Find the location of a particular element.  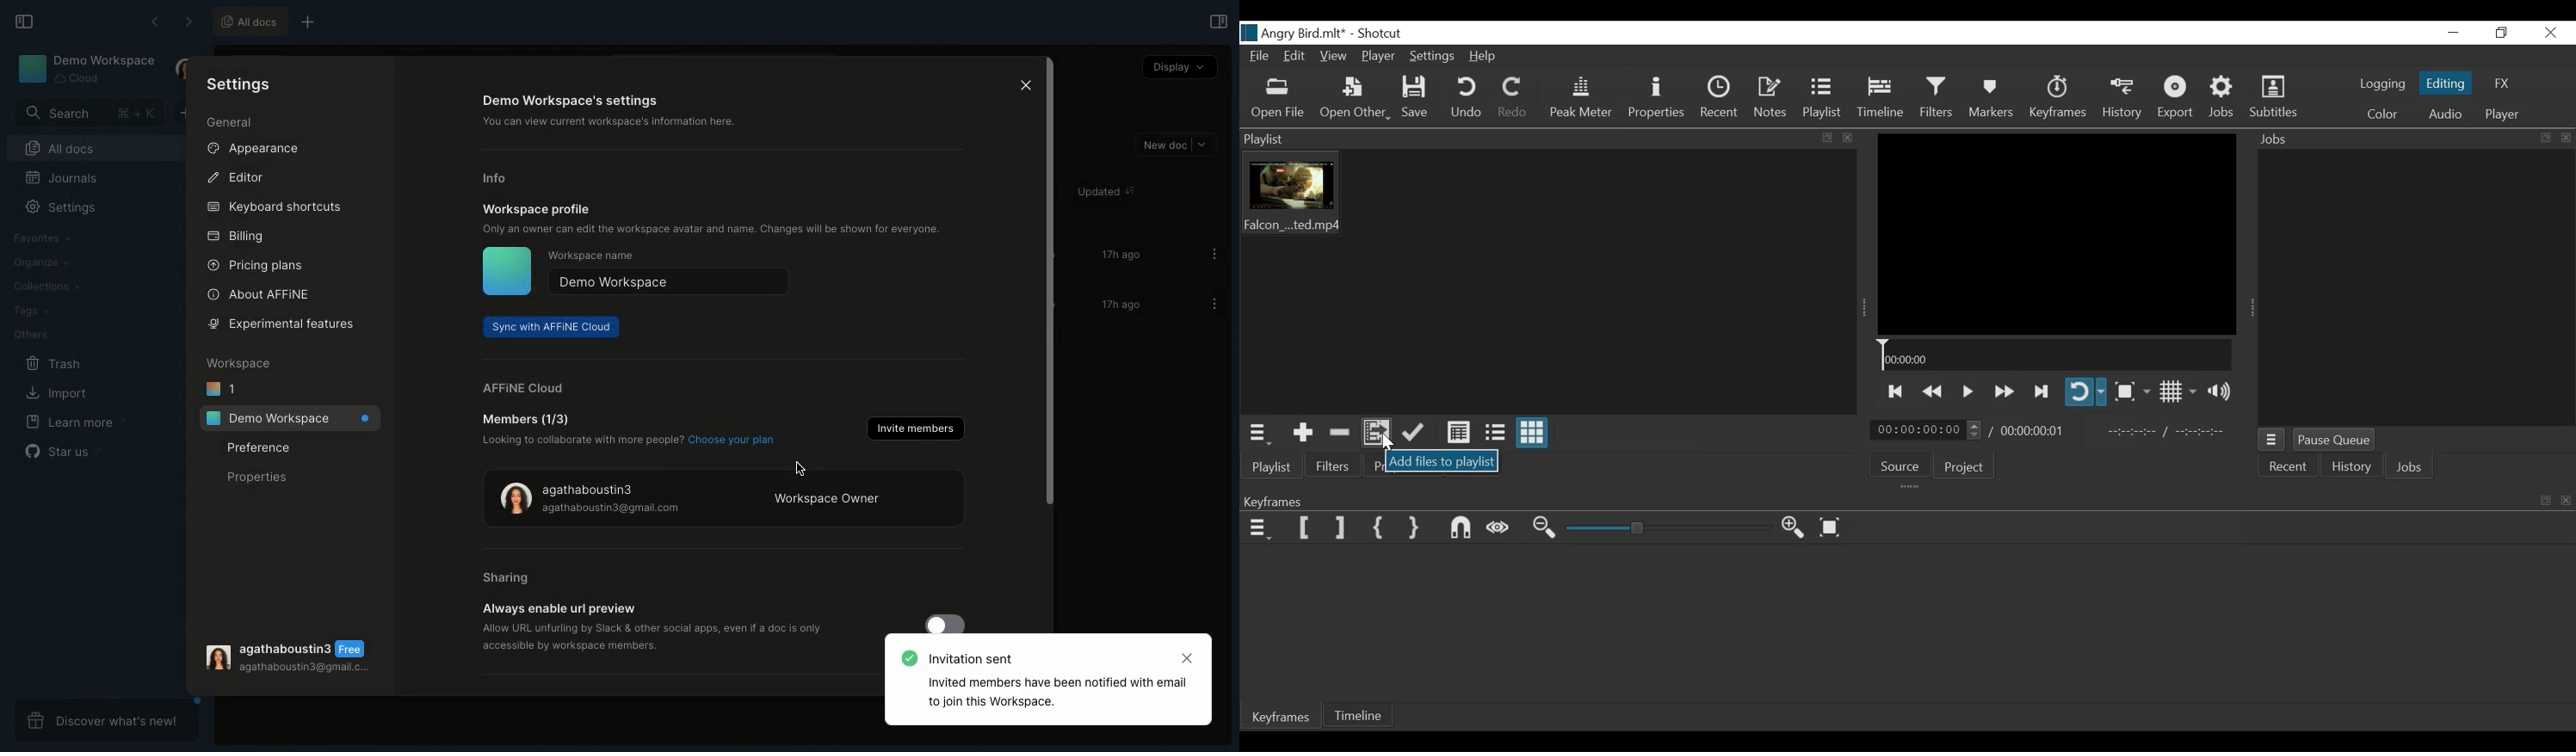

Icon is located at coordinates (506, 271).